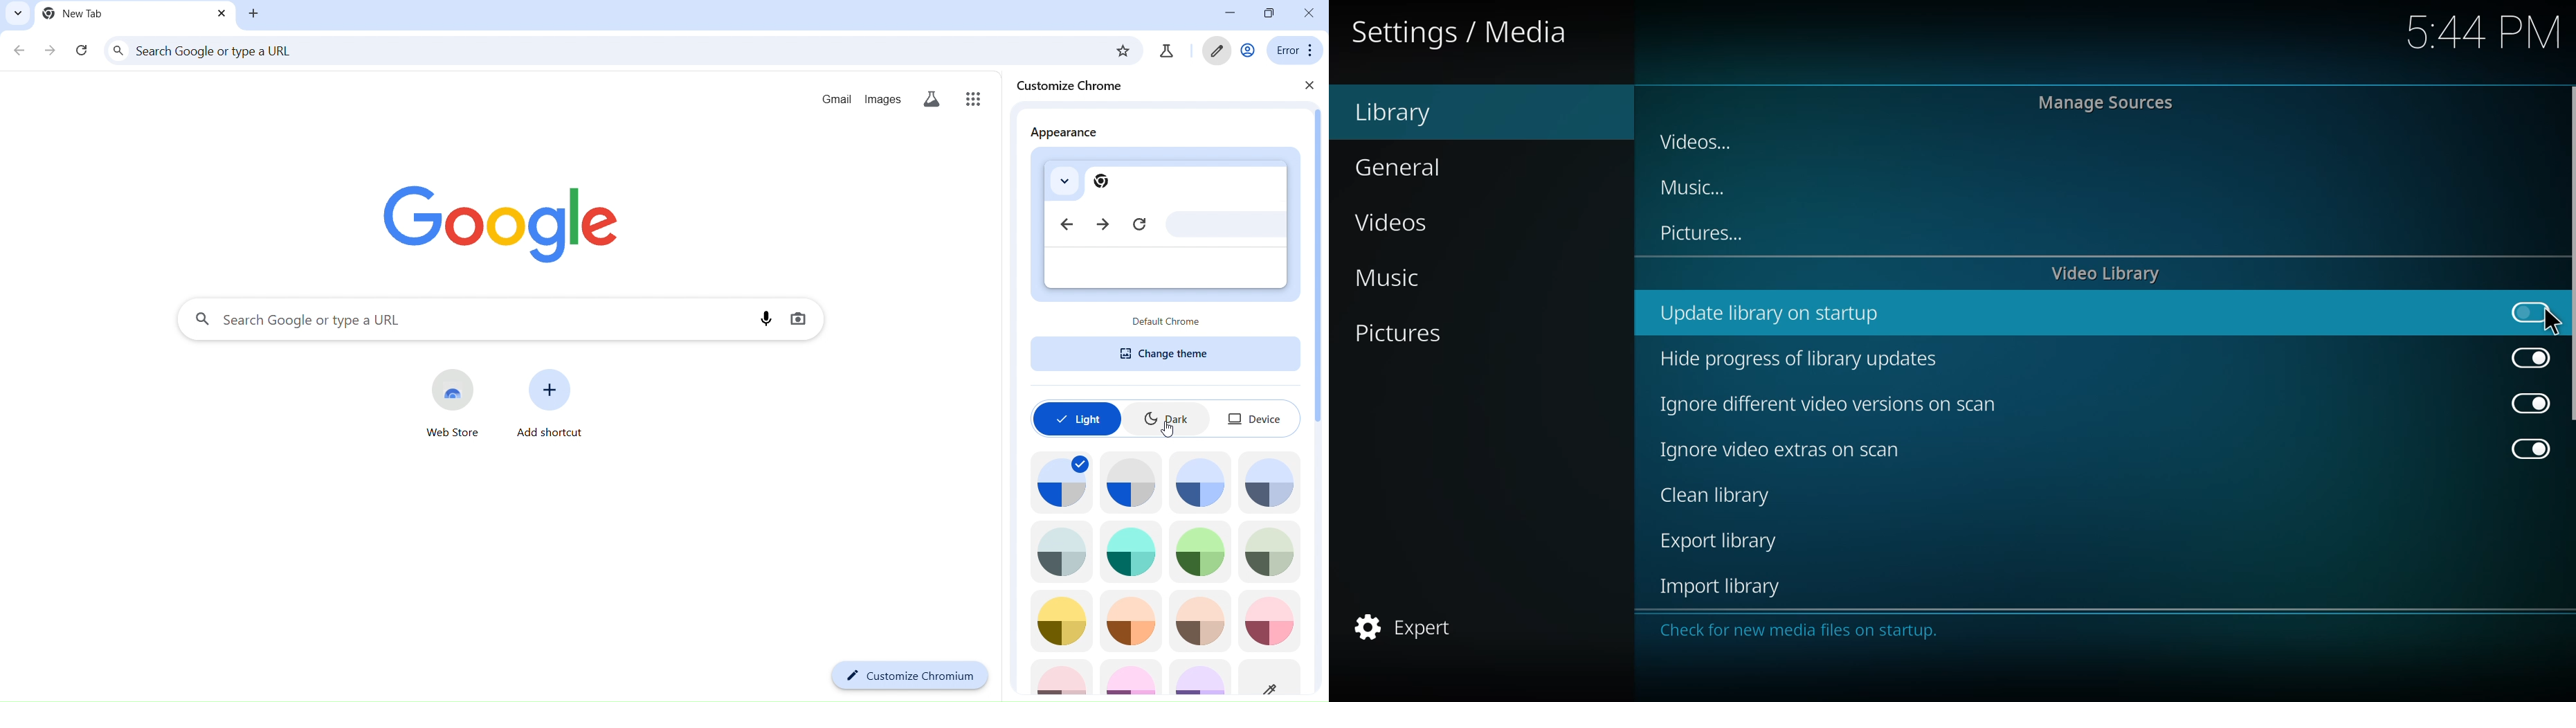  Describe the element at coordinates (1172, 431) in the screenshot. I see `cursor` at that location.